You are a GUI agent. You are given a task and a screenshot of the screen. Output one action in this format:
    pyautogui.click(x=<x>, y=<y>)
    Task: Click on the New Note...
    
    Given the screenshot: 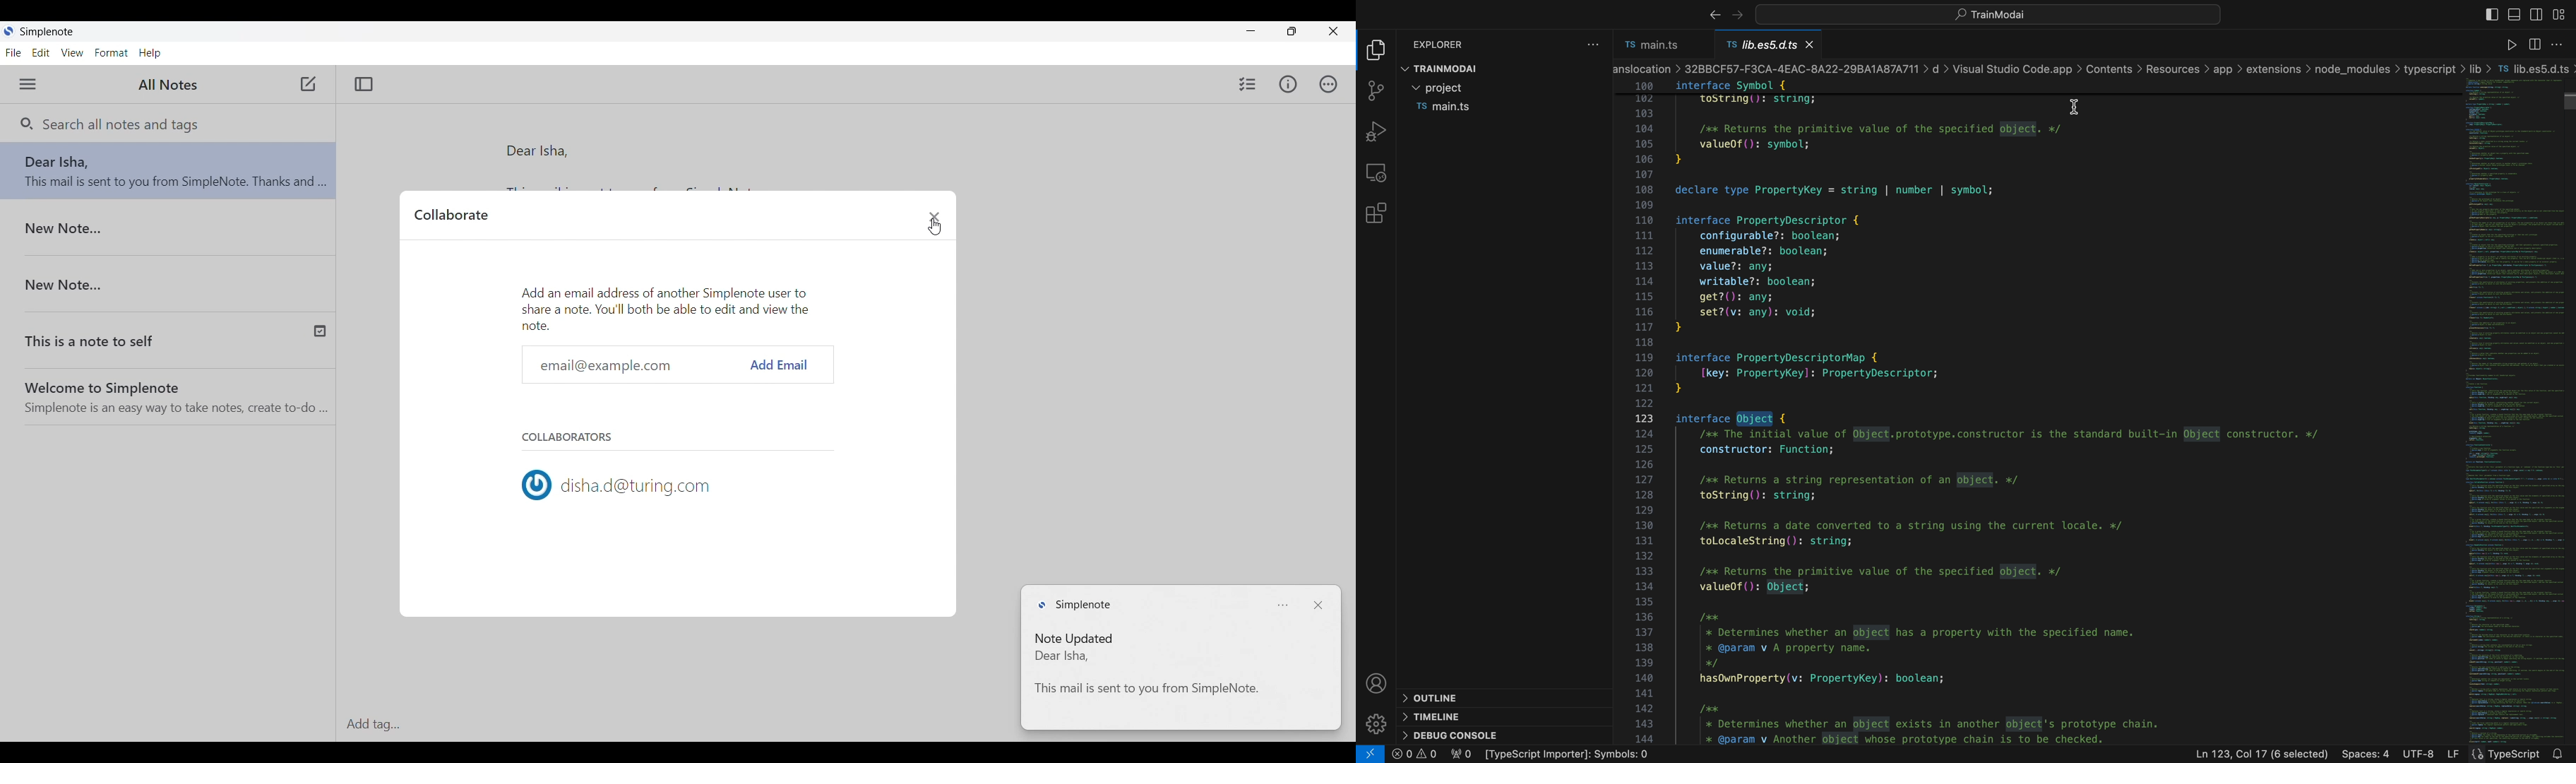 What is the action you would take?
    pyautogui.click(x=177, y=279)
    